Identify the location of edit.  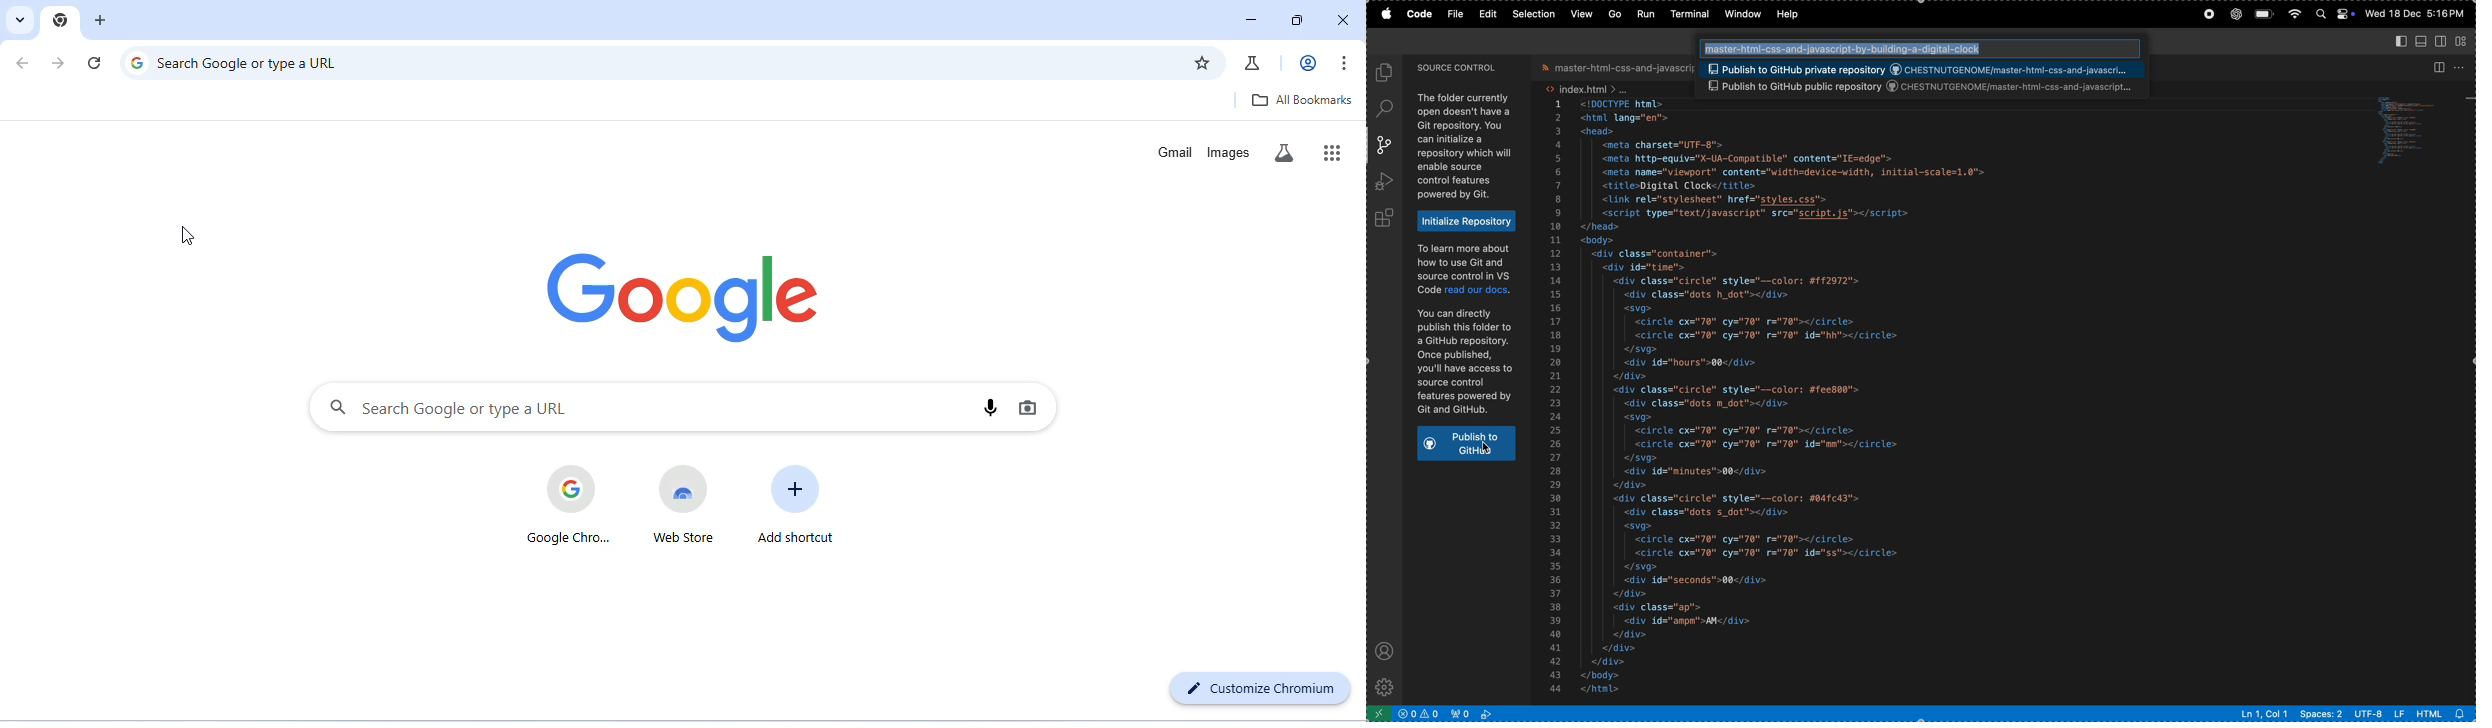
(1490, 14).